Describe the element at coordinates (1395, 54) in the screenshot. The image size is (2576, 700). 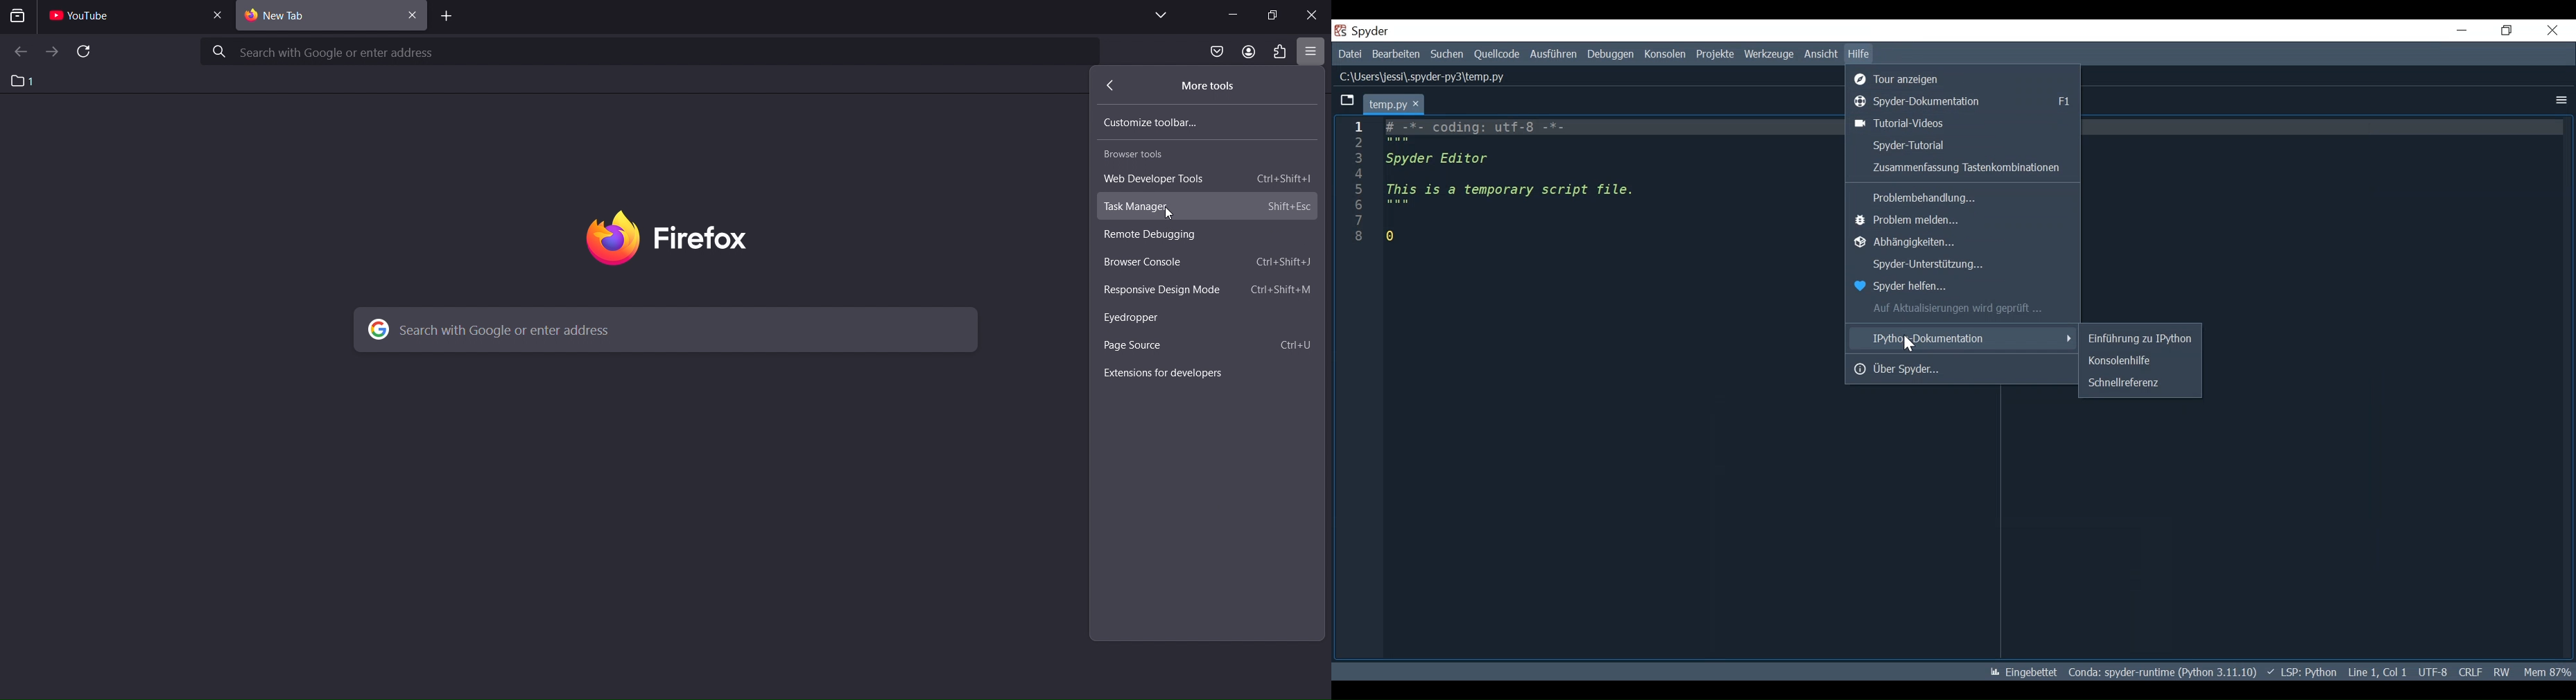
I see `Edit` at that location.